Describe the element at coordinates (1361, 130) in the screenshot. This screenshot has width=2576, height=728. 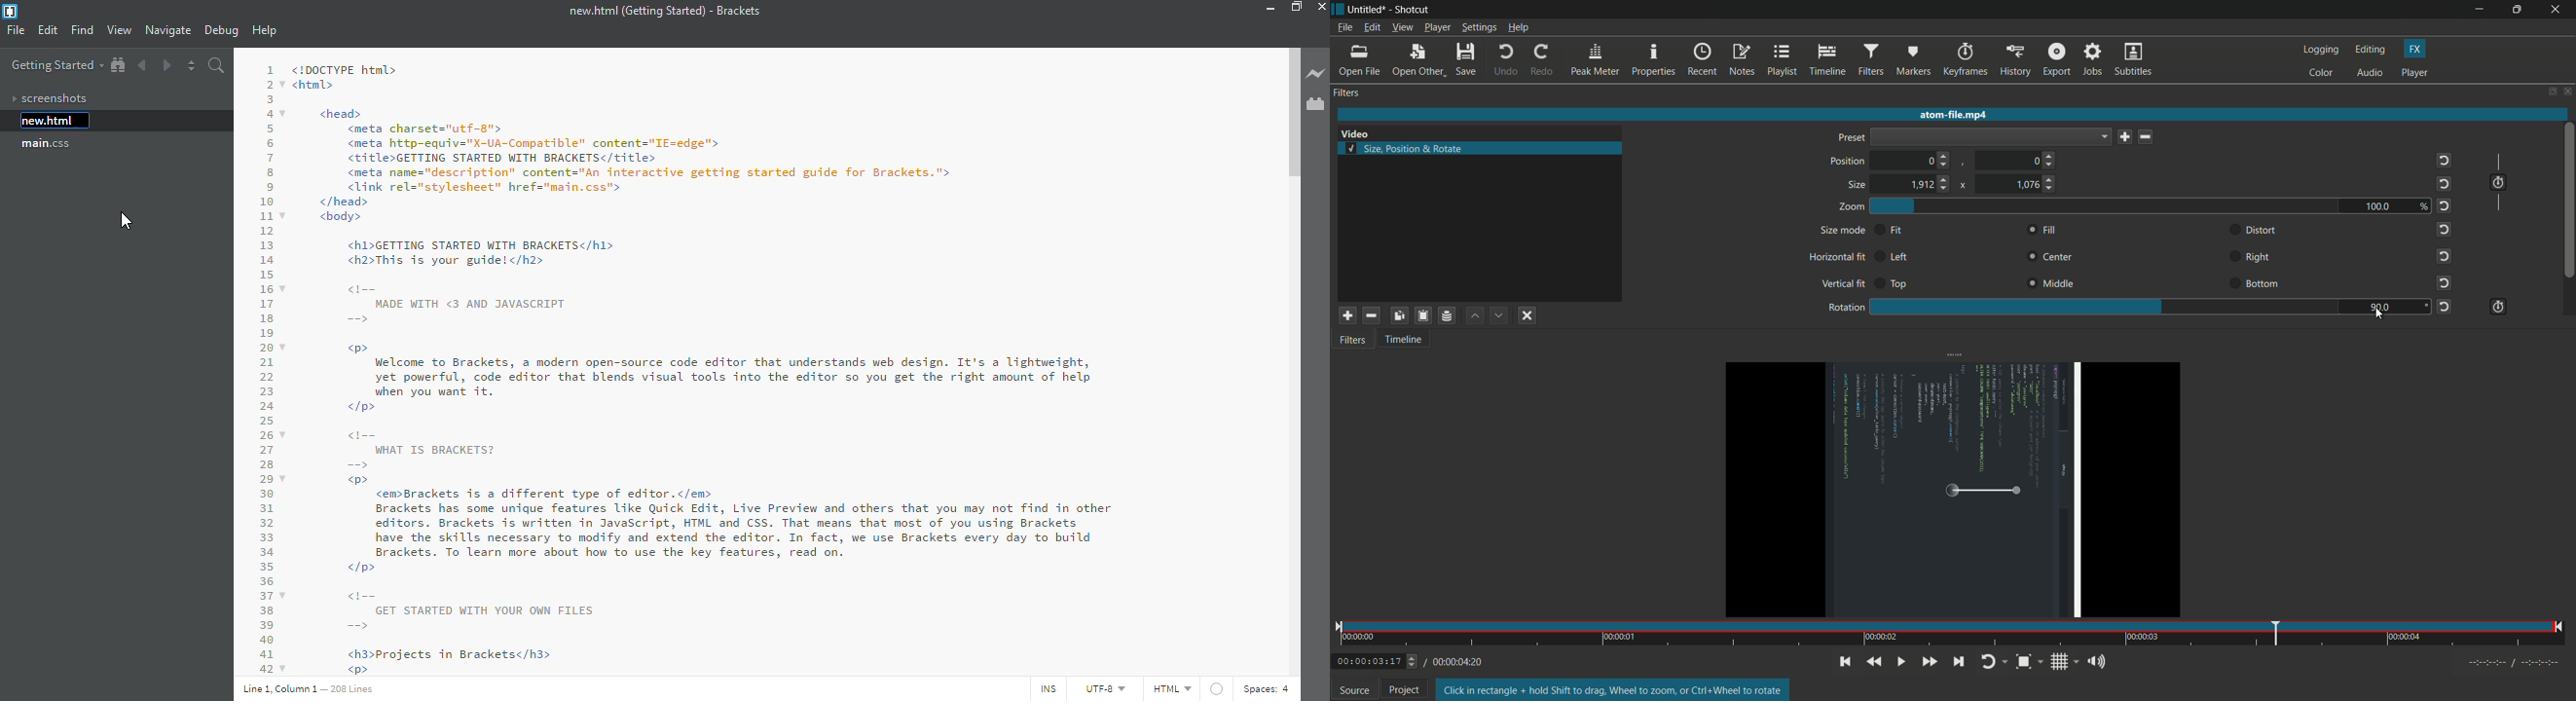
I see `Video` at that location.